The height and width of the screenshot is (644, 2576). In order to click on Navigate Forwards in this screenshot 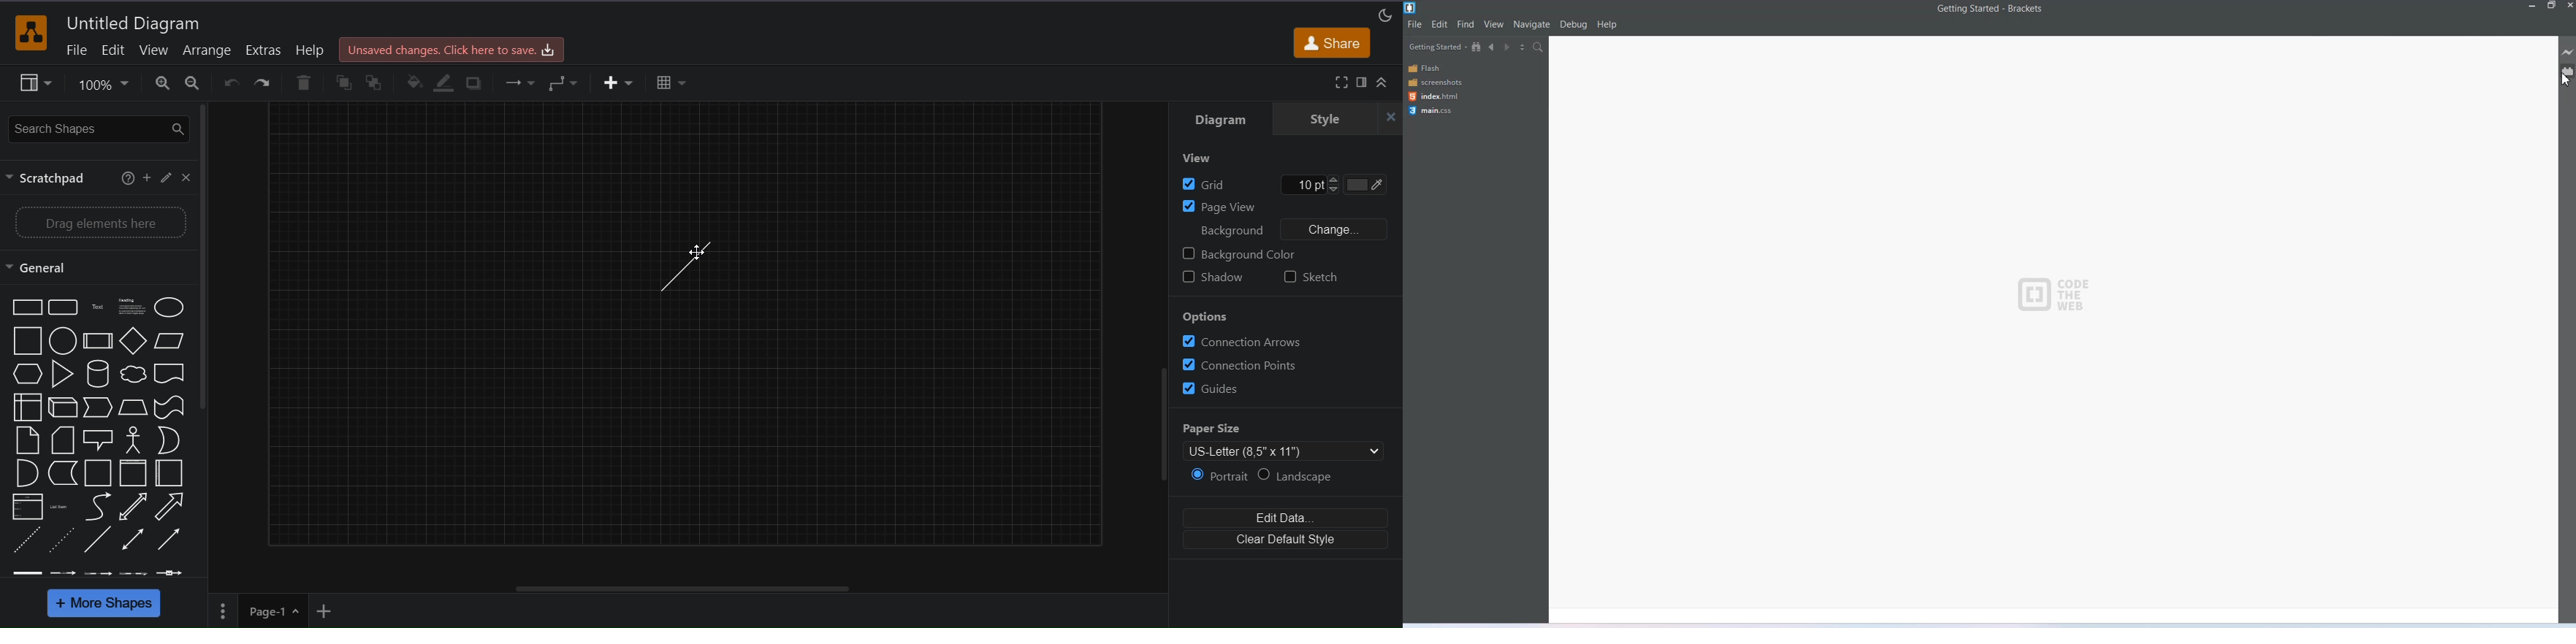, I will do `click(1507, 48)`.